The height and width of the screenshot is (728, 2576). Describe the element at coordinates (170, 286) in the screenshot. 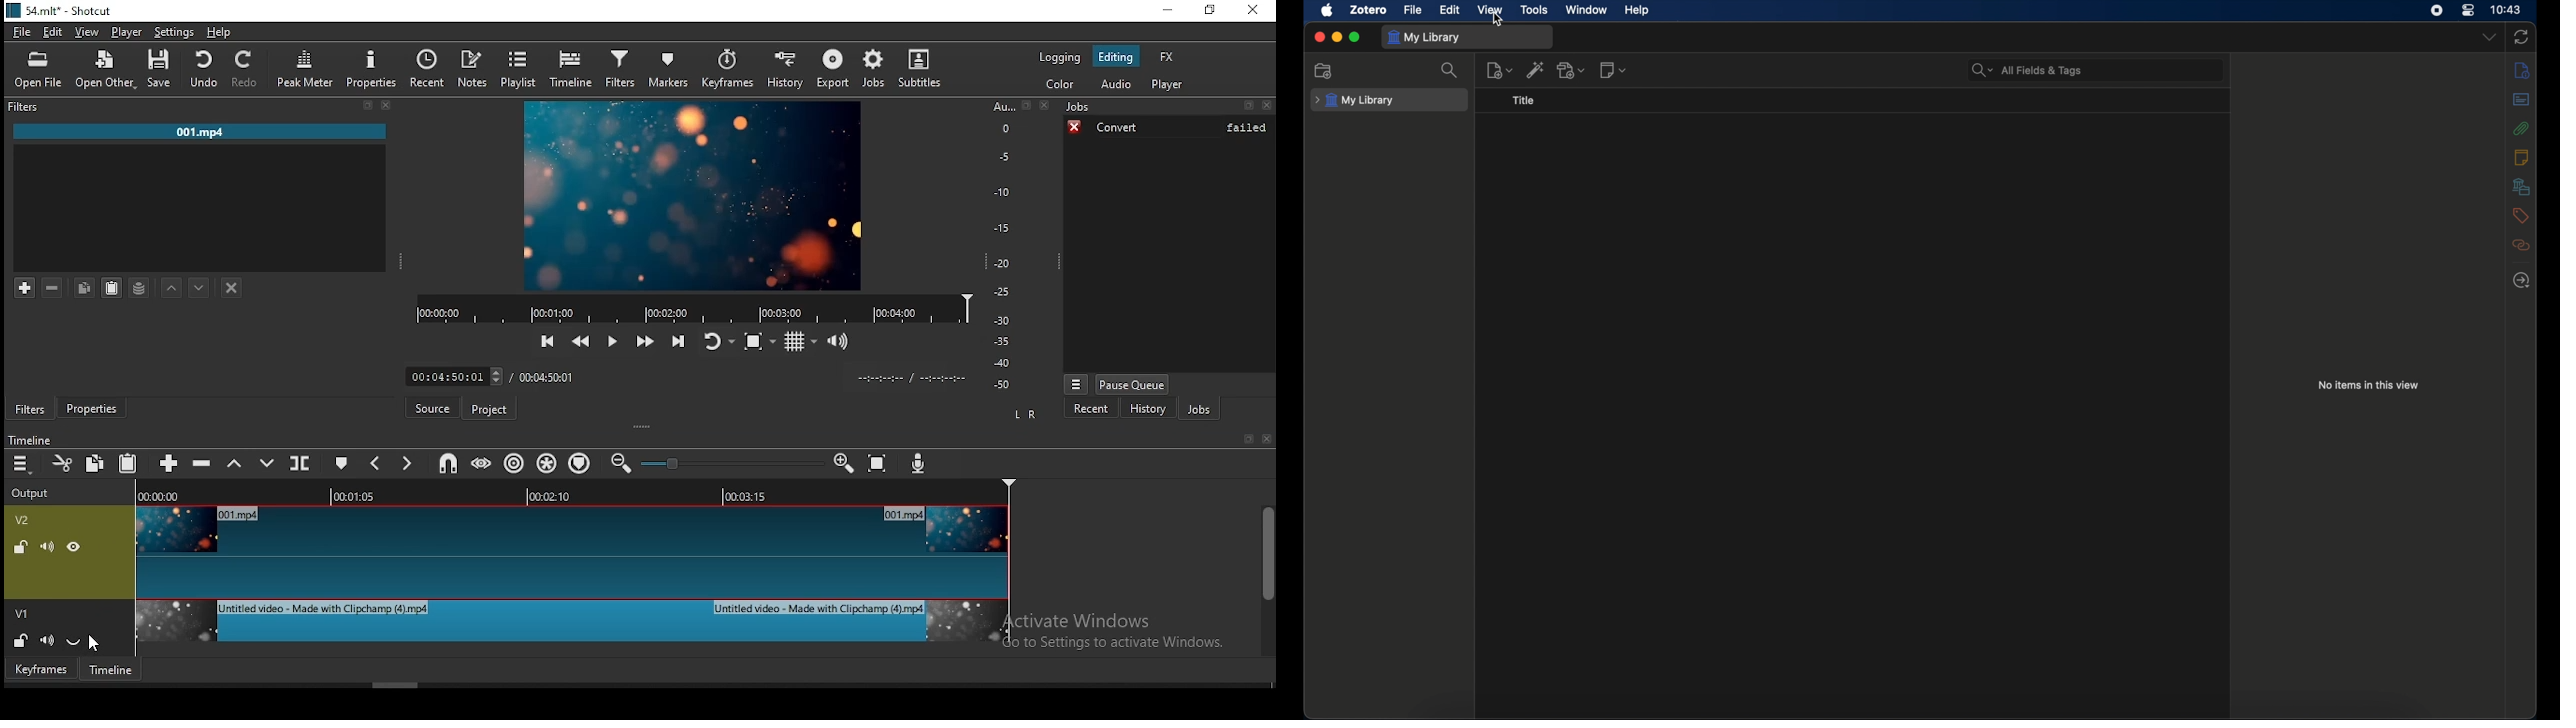

I see `move filter up` at that location.